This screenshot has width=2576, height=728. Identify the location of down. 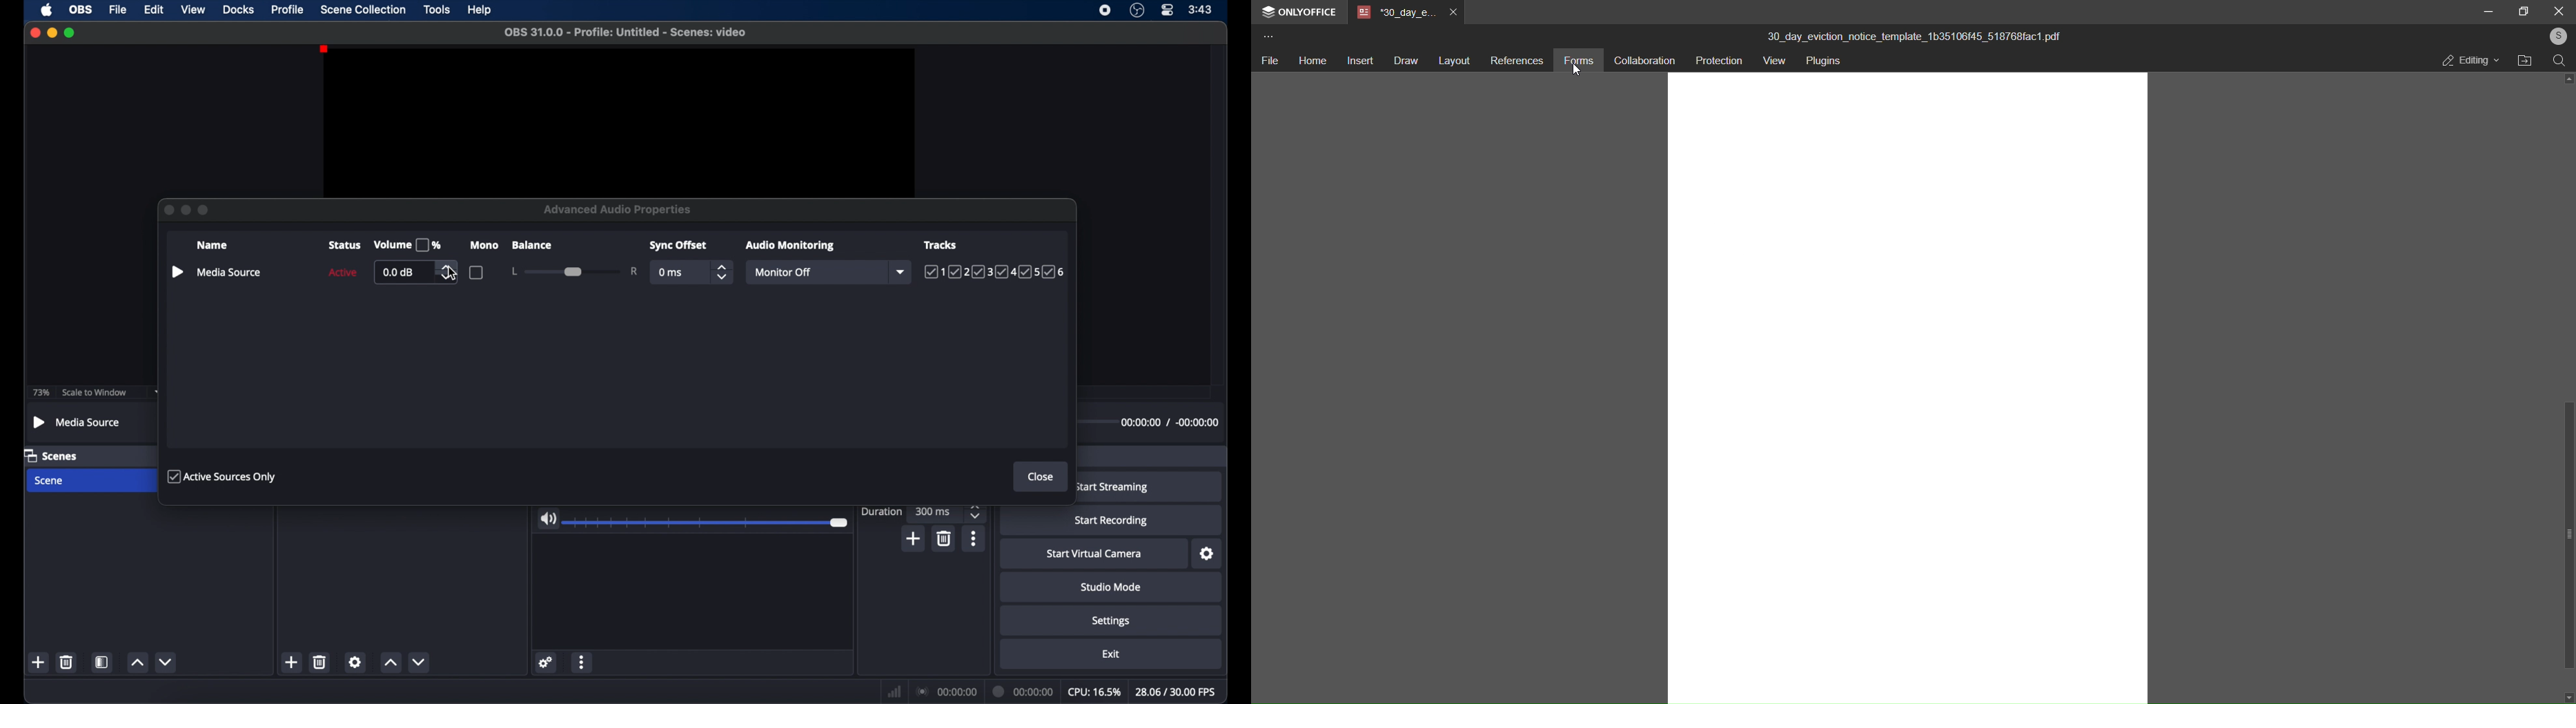
(2568, 696).